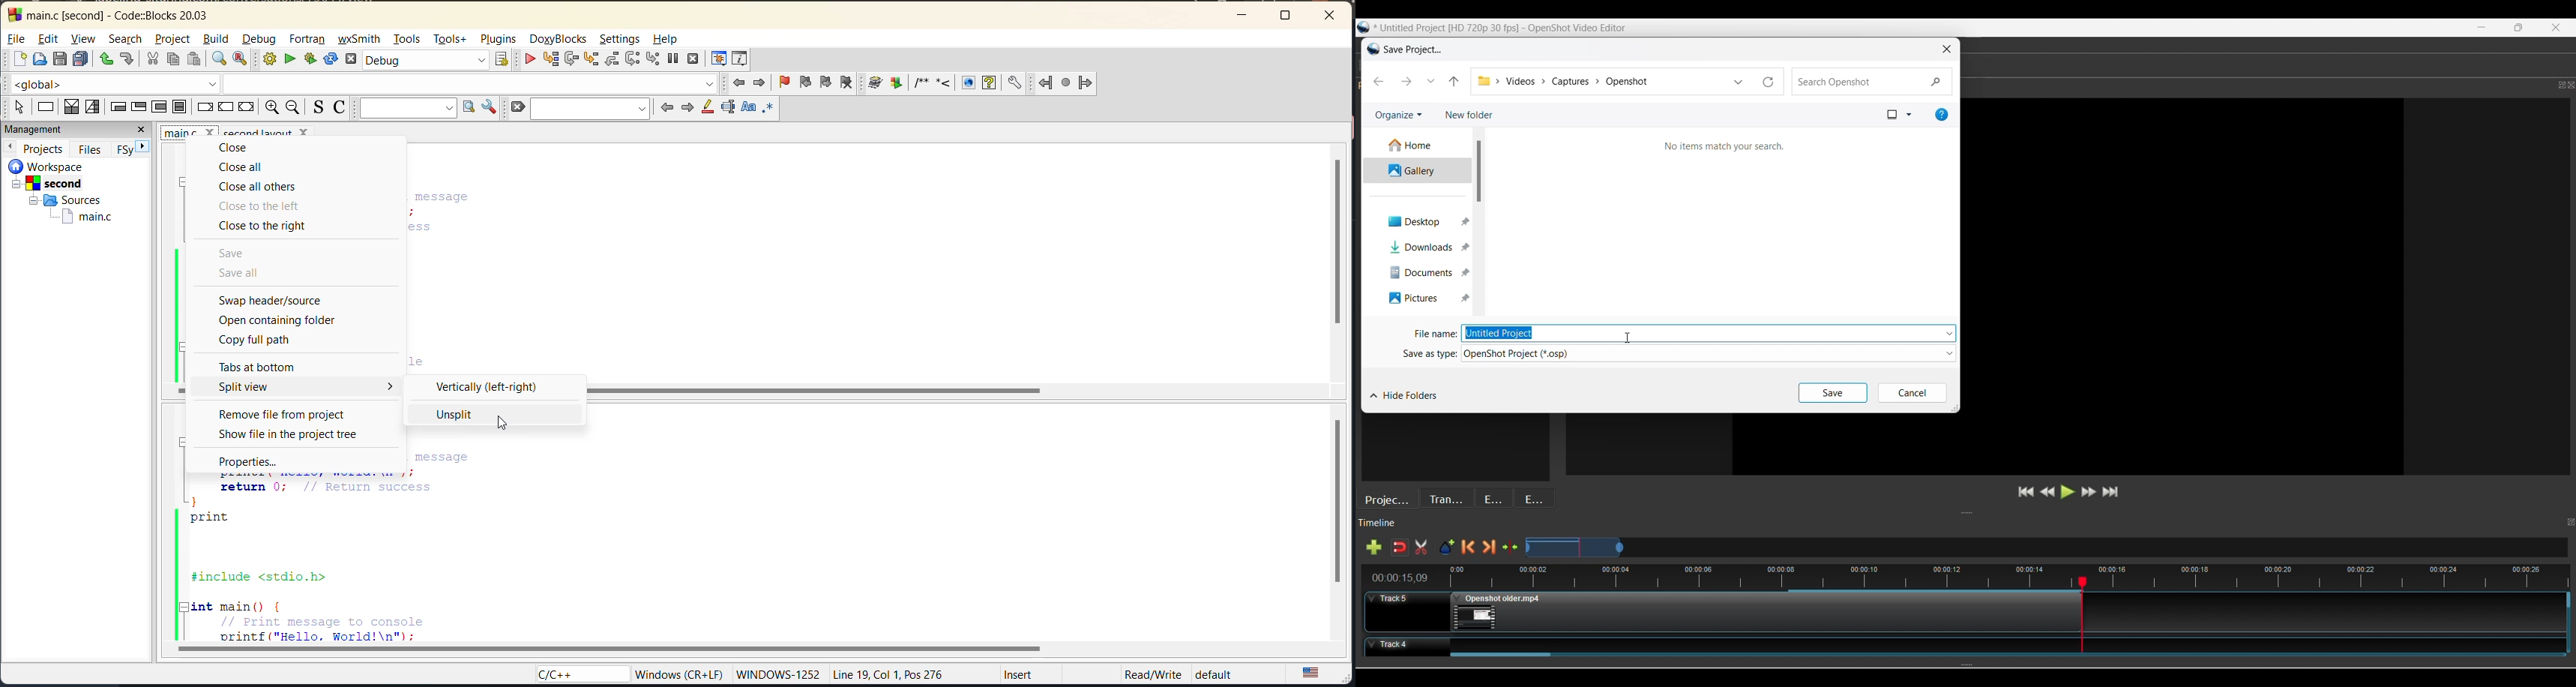 The height and width of the screenshot is (700, 2576). I want to click on second, so click(46, 184).